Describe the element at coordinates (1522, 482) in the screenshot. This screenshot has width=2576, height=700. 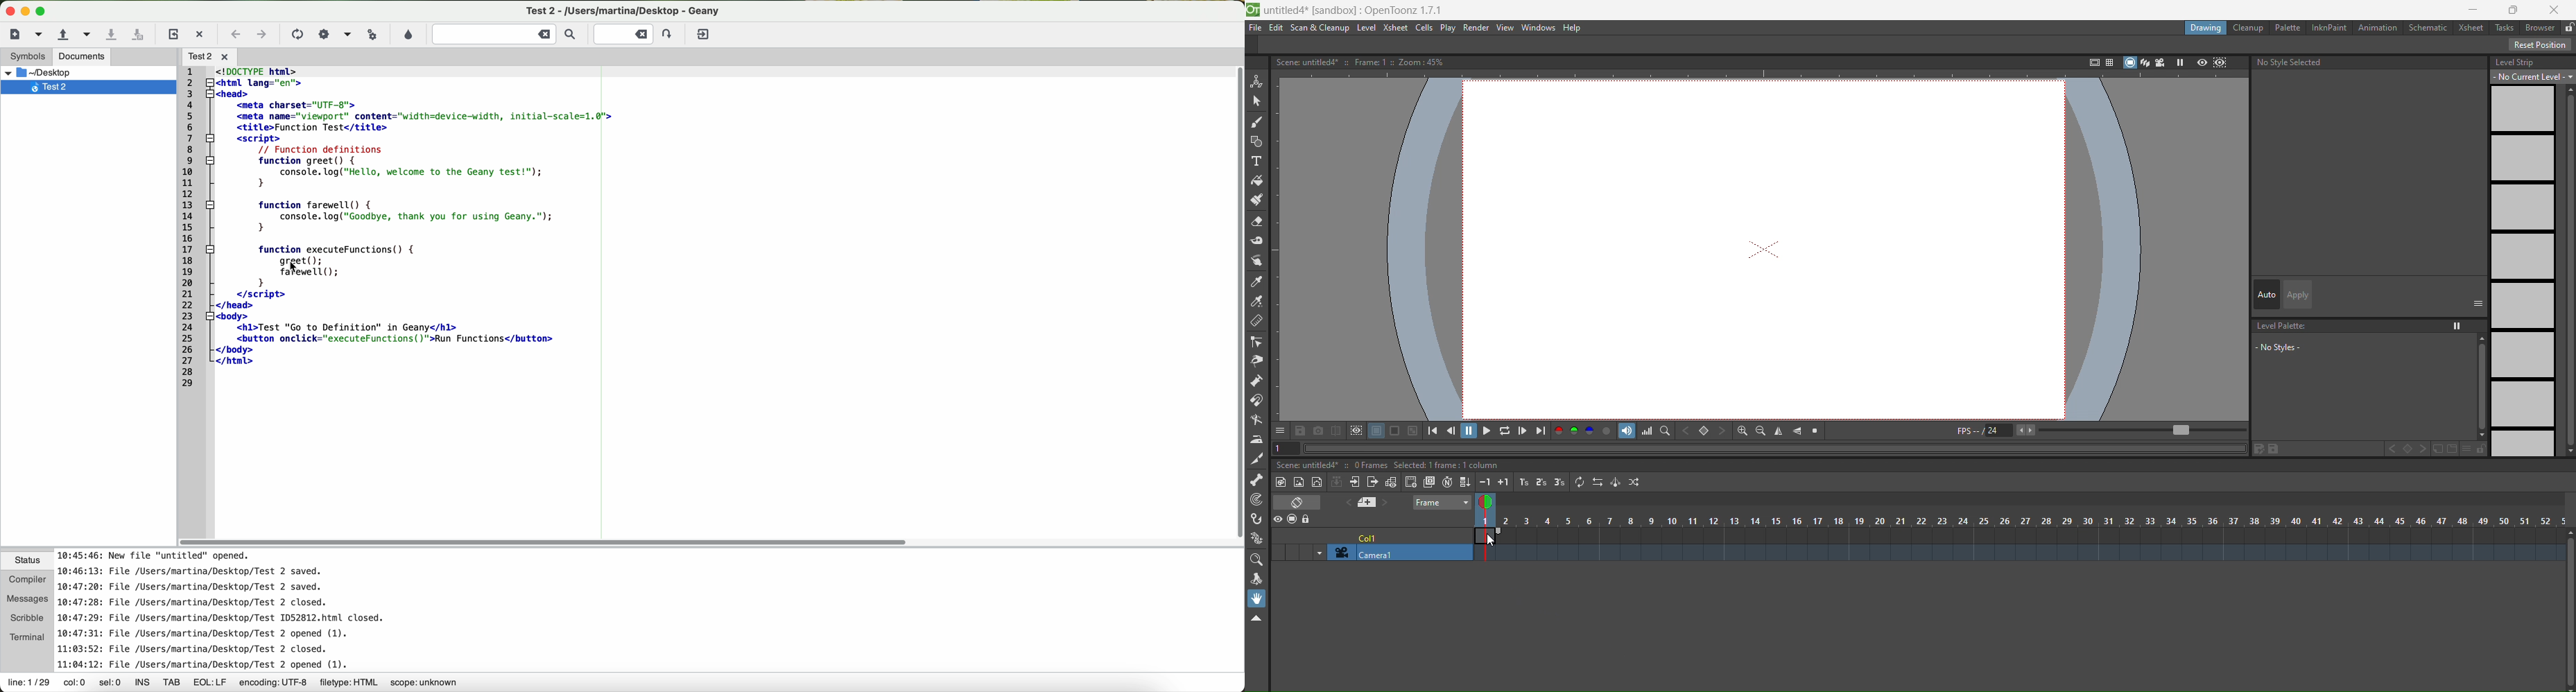
I see `increase step` at that location.